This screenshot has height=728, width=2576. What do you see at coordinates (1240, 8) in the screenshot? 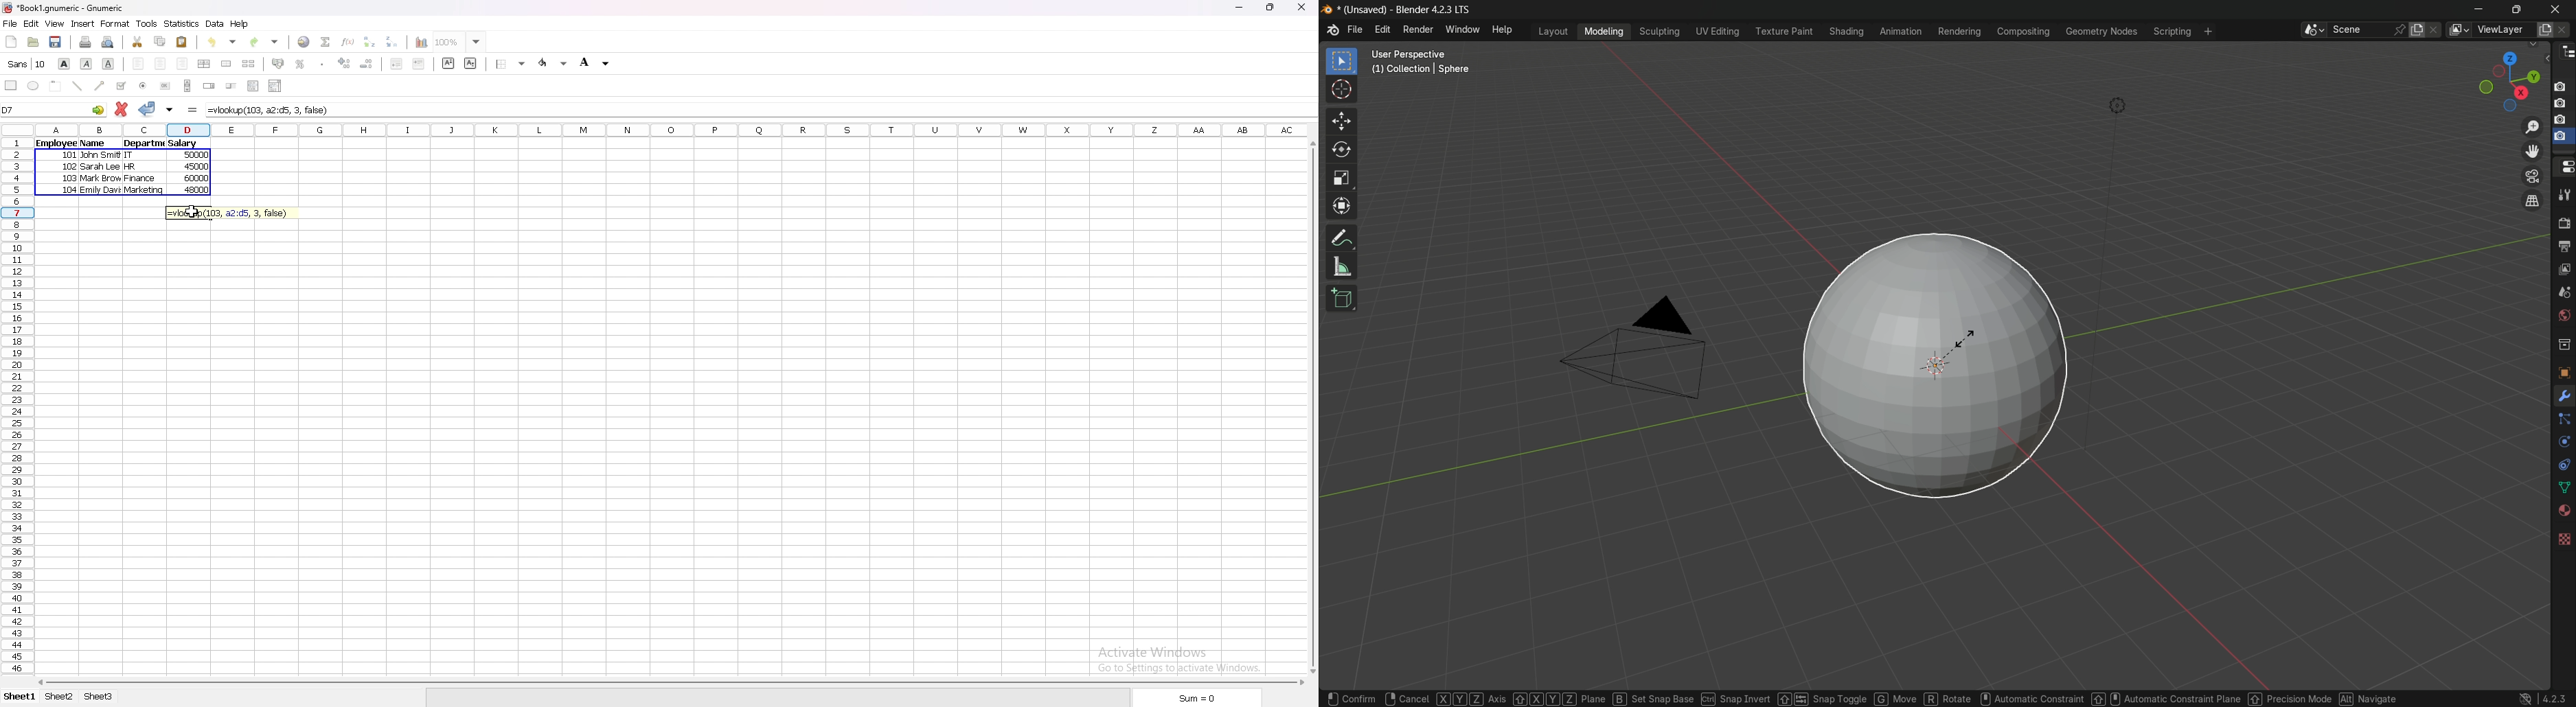
I see `minimize` at bounding box center [1240, 8].